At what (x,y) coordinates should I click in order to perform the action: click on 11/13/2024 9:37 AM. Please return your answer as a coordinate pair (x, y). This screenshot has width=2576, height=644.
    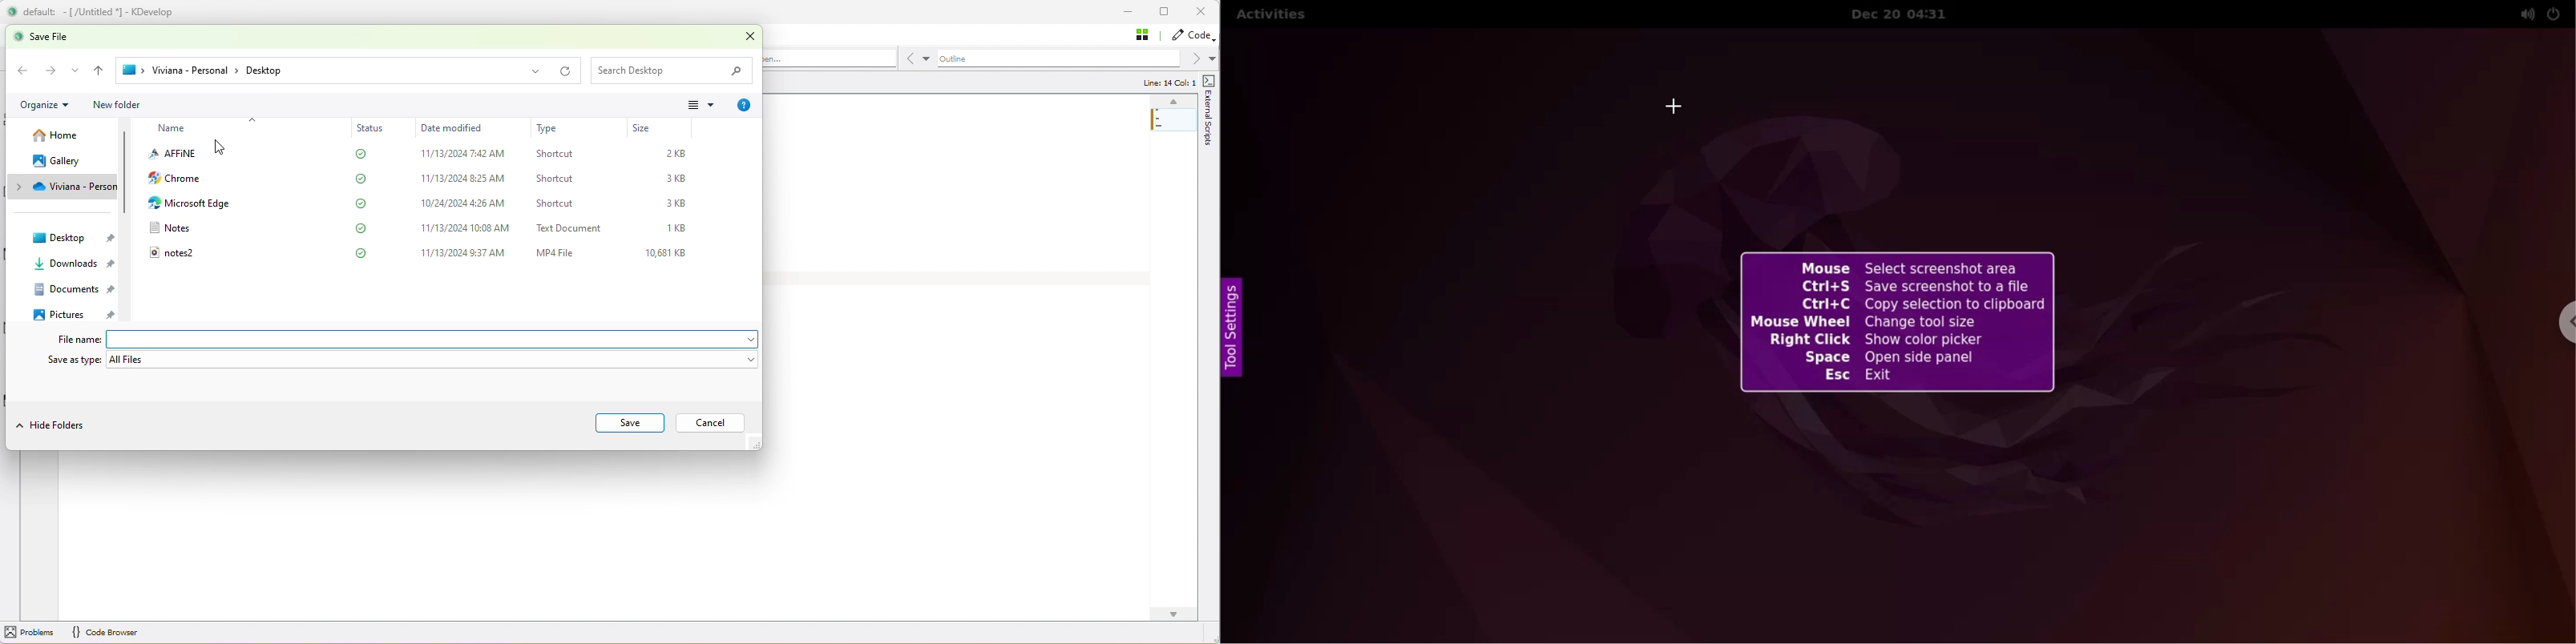
    Looking at the image, I should click on (466, 253).